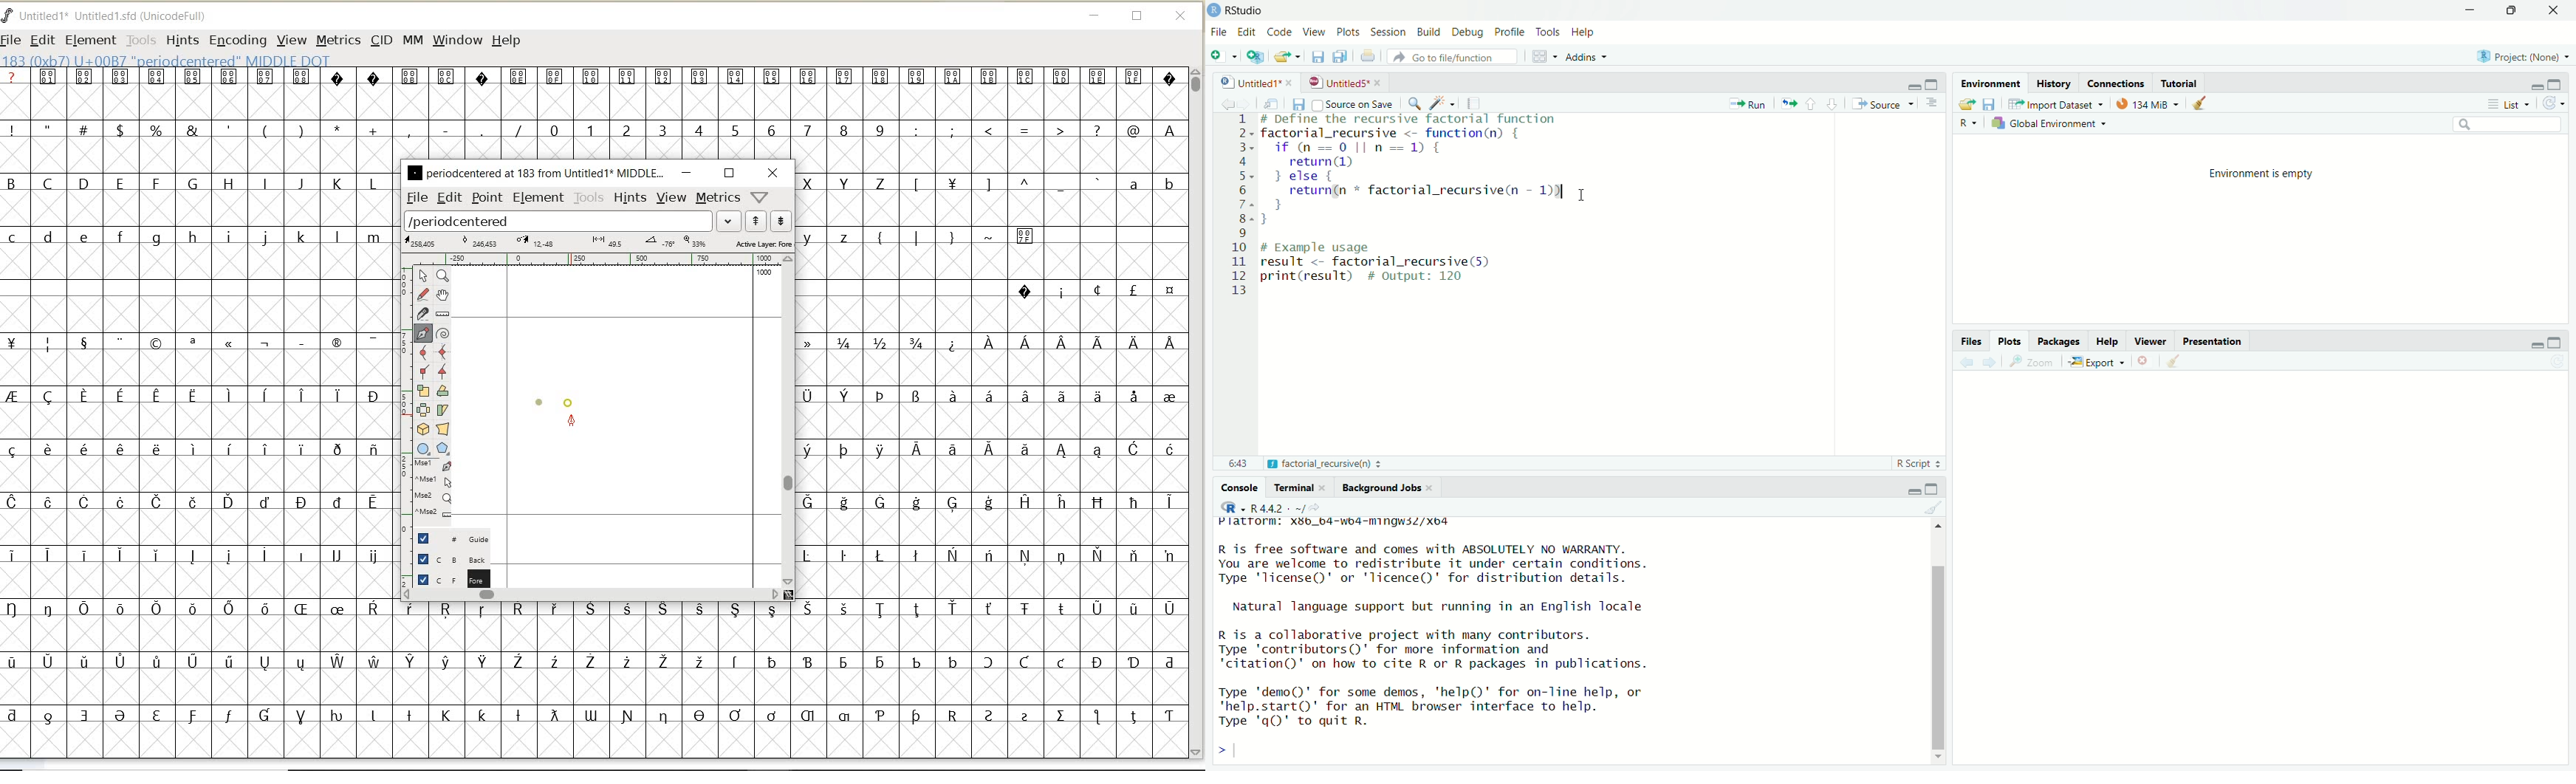 This screenshot has height=784, width=2576. I want to click on Export, so click(2098, 361).